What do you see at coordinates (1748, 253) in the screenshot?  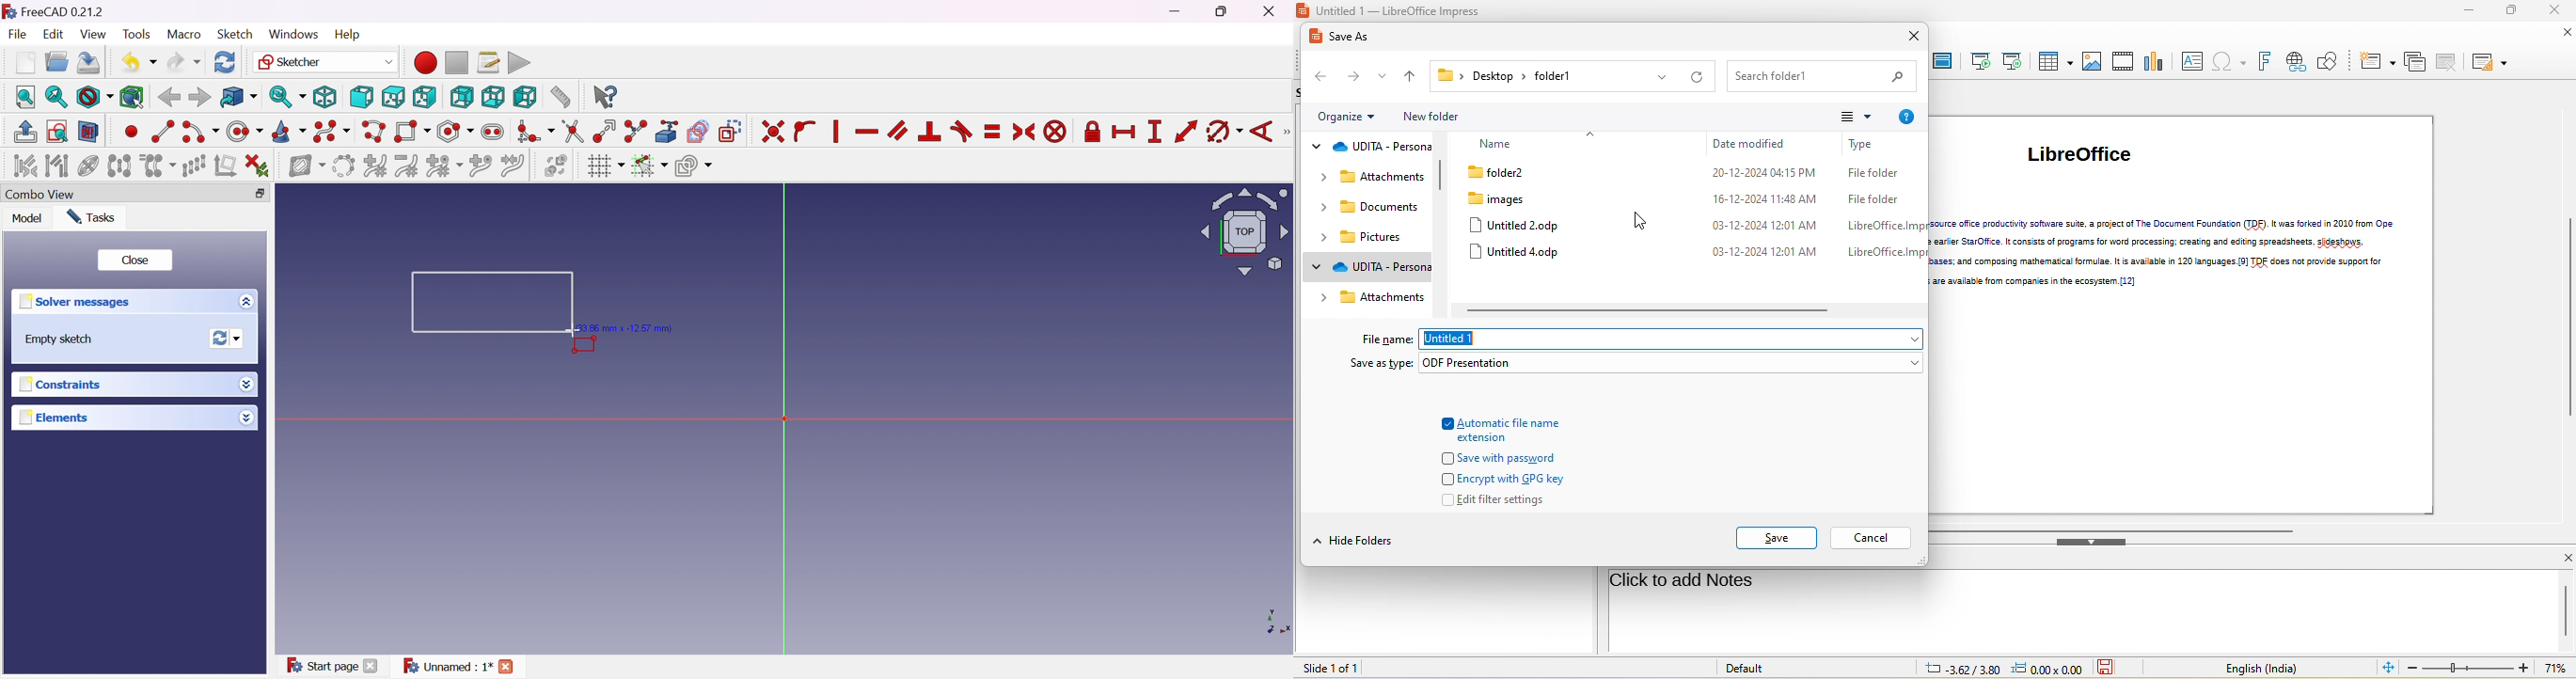 I see `03-12-2024 12:01 AM` at bounding box center [1748, 253].